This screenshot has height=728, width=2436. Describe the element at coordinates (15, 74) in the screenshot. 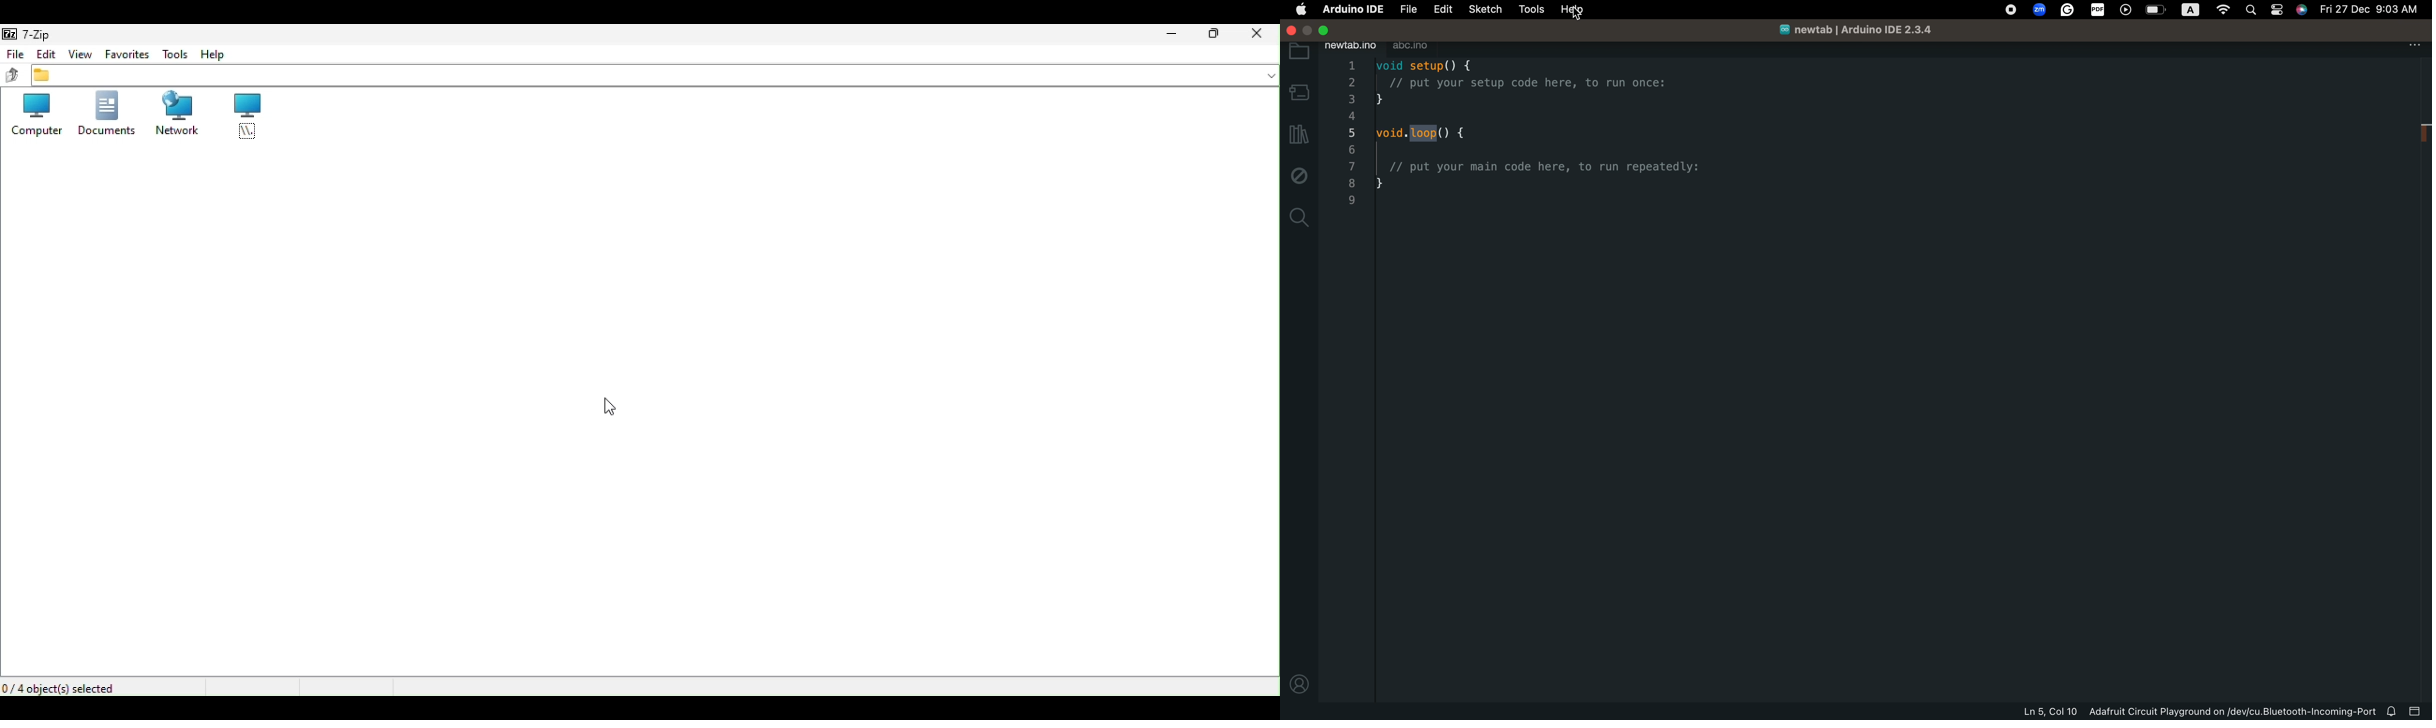

I see `up` at that location.